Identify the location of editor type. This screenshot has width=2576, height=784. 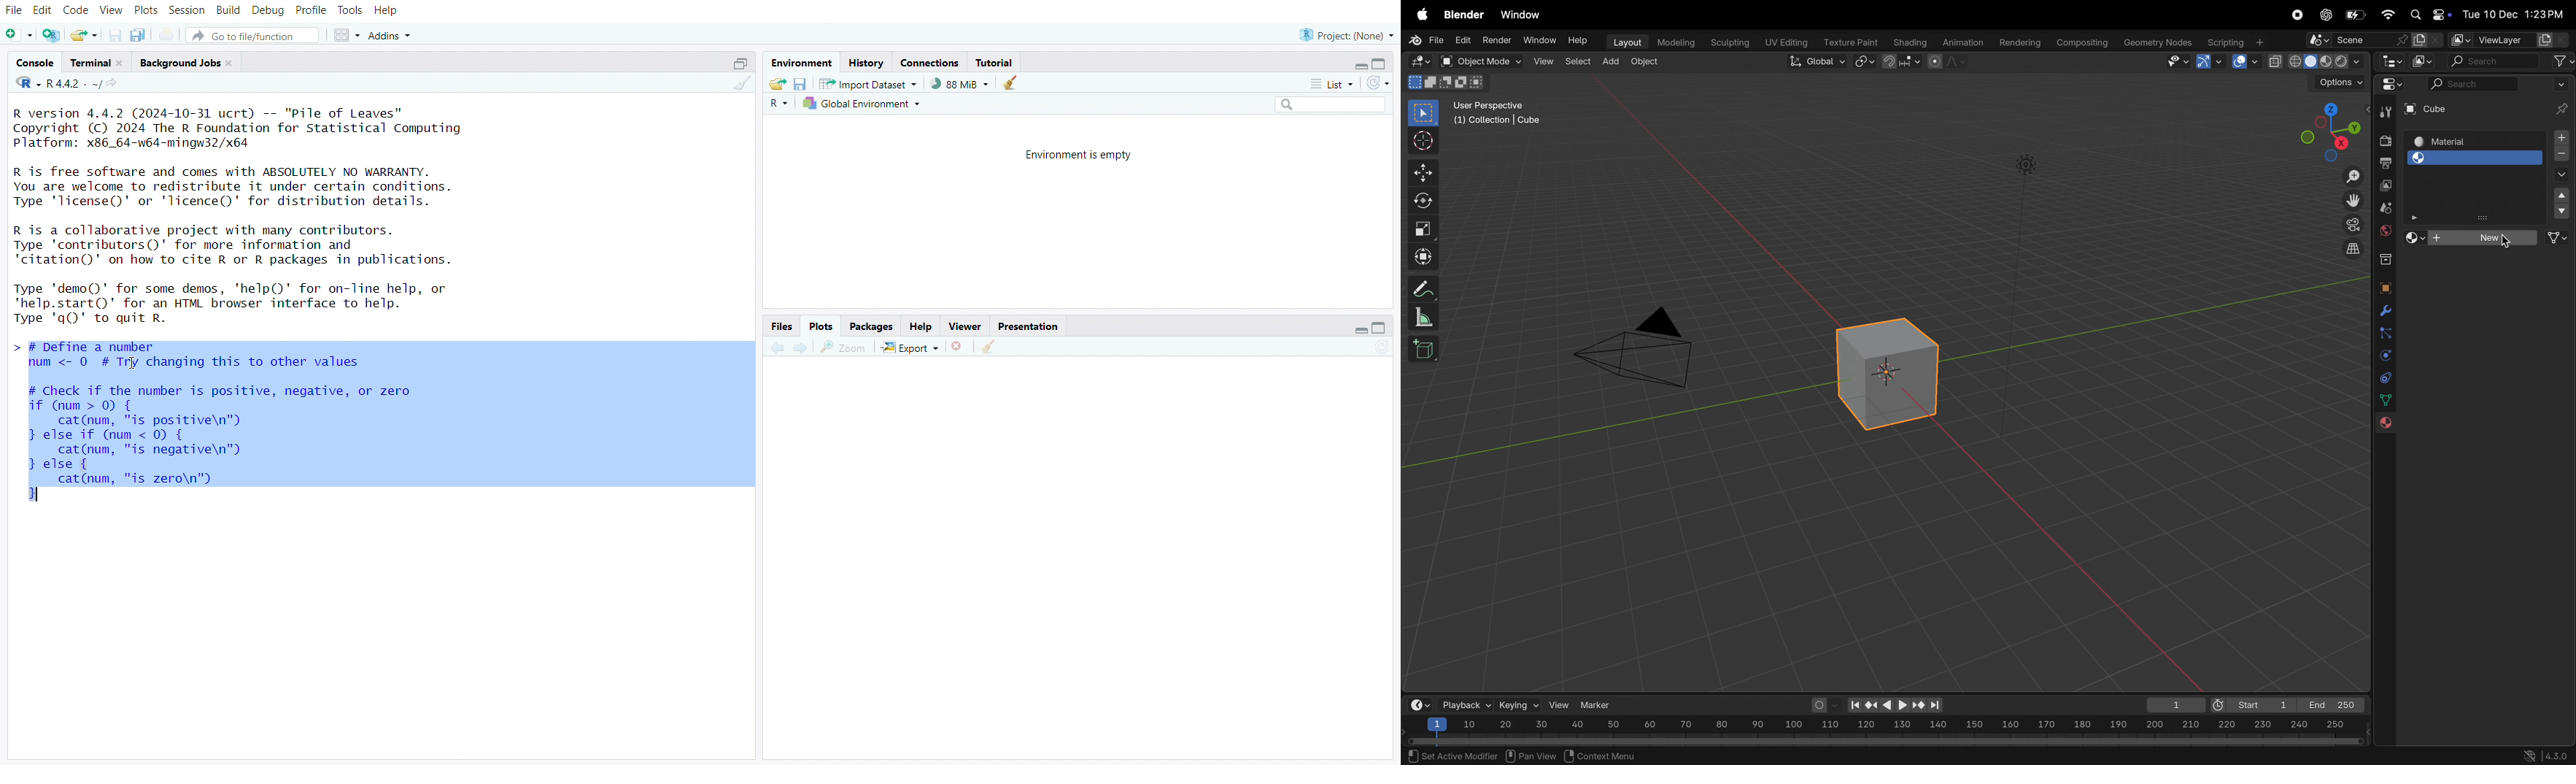
(2394, 63).